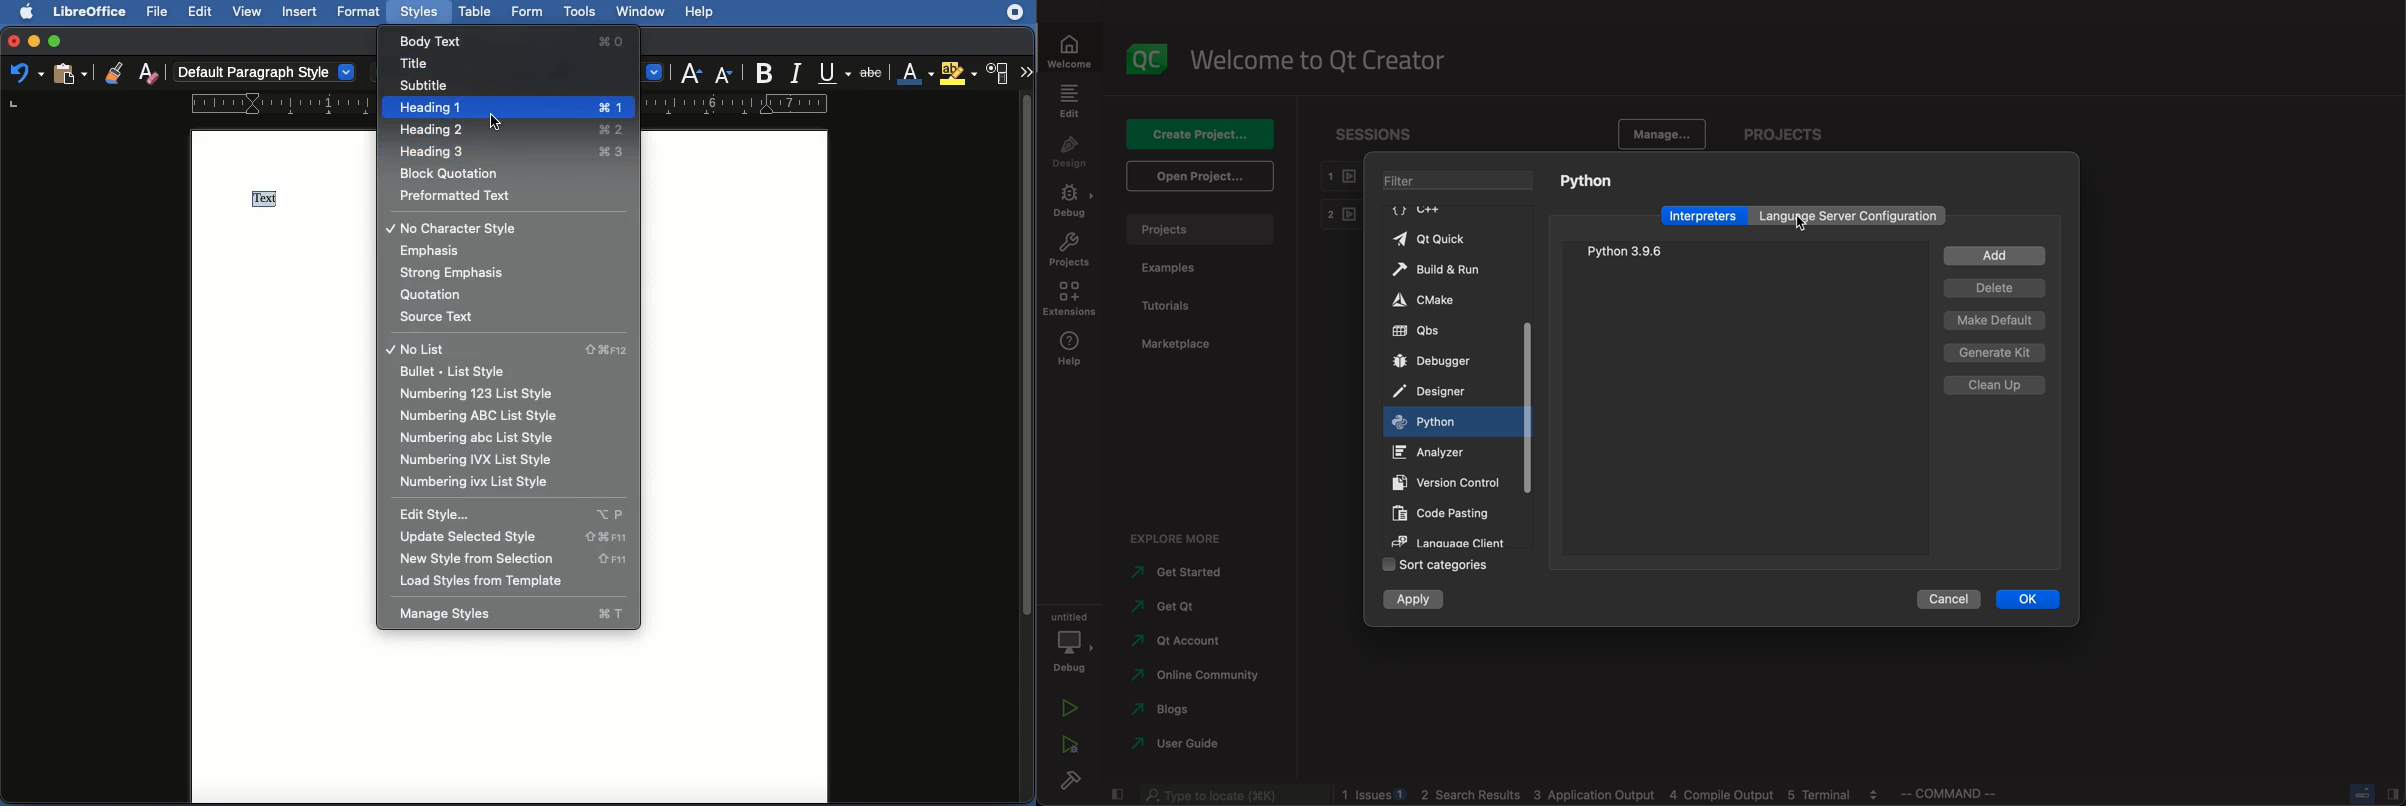 The width and height of the screenshot is (2408, 812). I want to click on create, so click(1198, 133).